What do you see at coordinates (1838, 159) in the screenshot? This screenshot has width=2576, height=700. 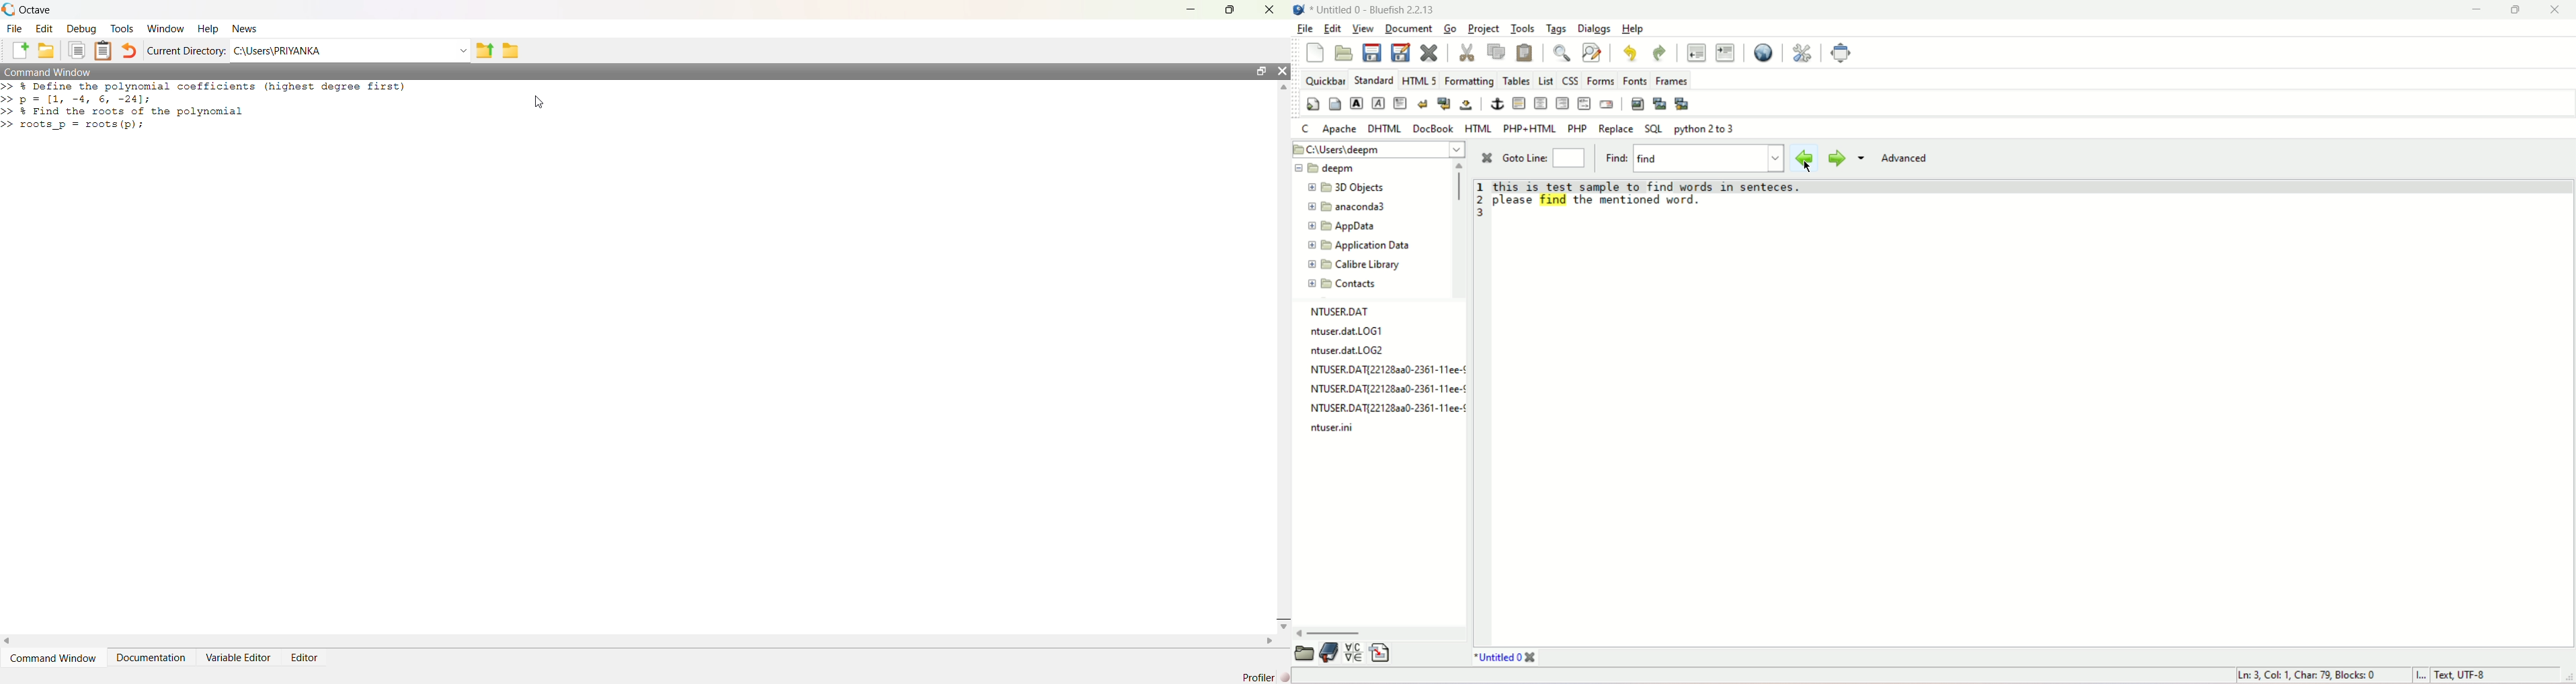 I see `next` at bounding box center [1838, 159].